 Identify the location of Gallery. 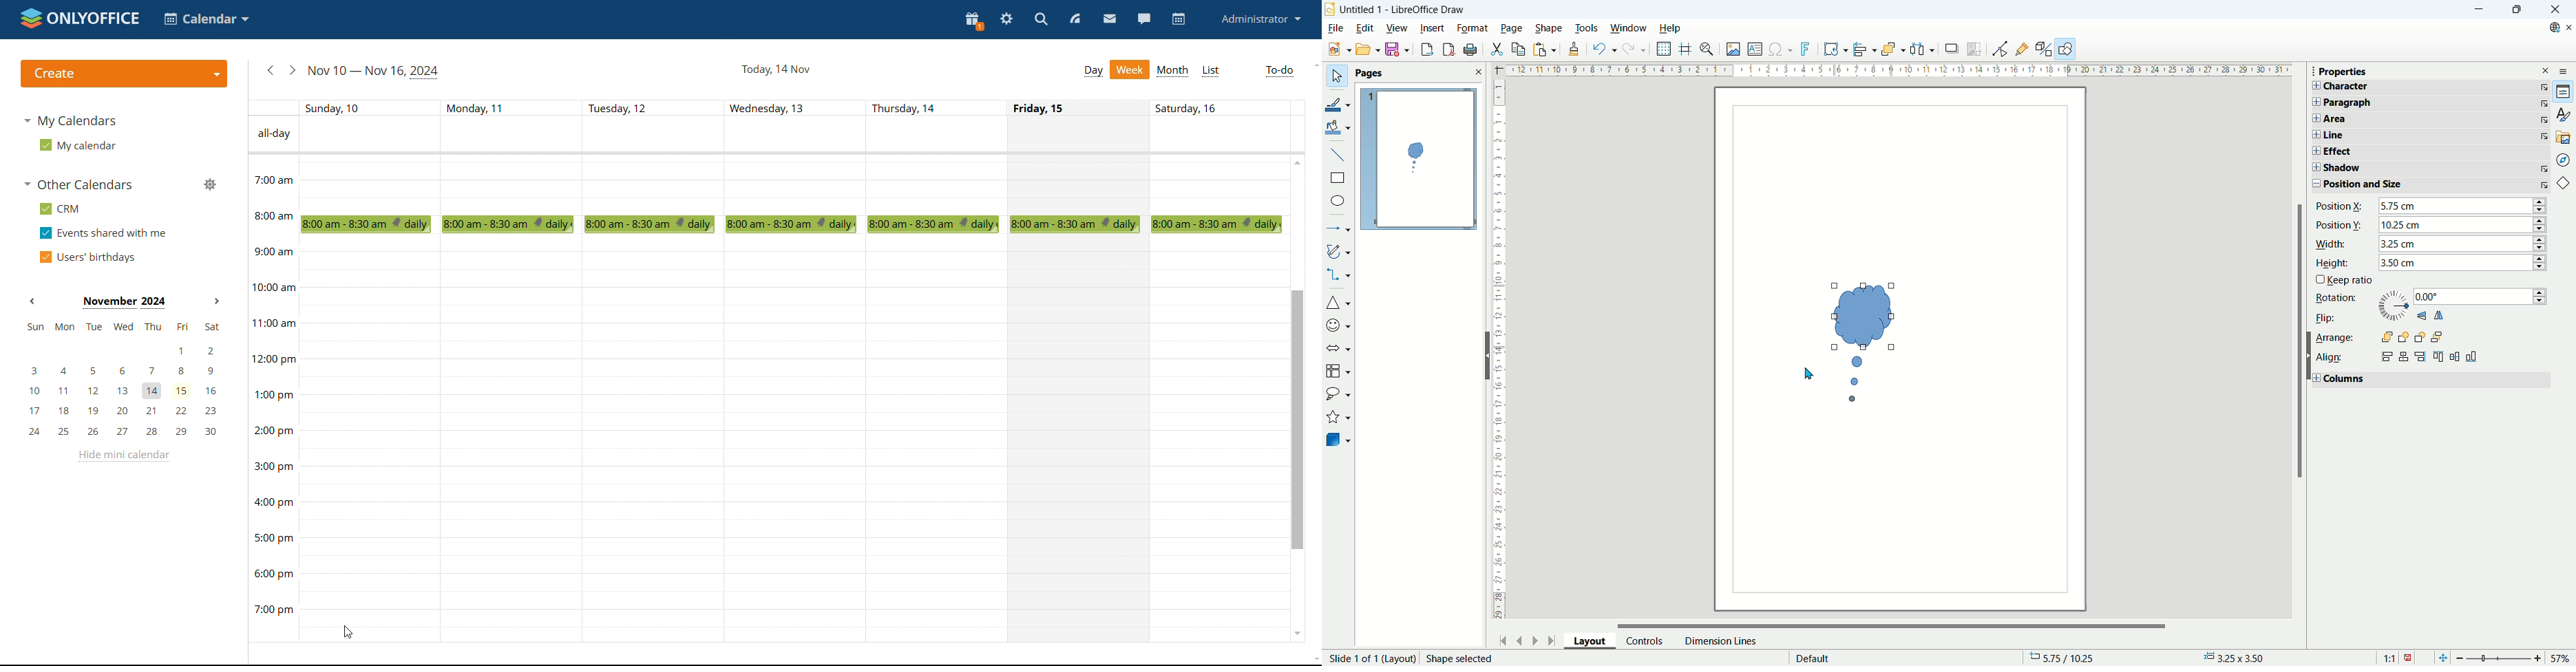
(2564, 136).